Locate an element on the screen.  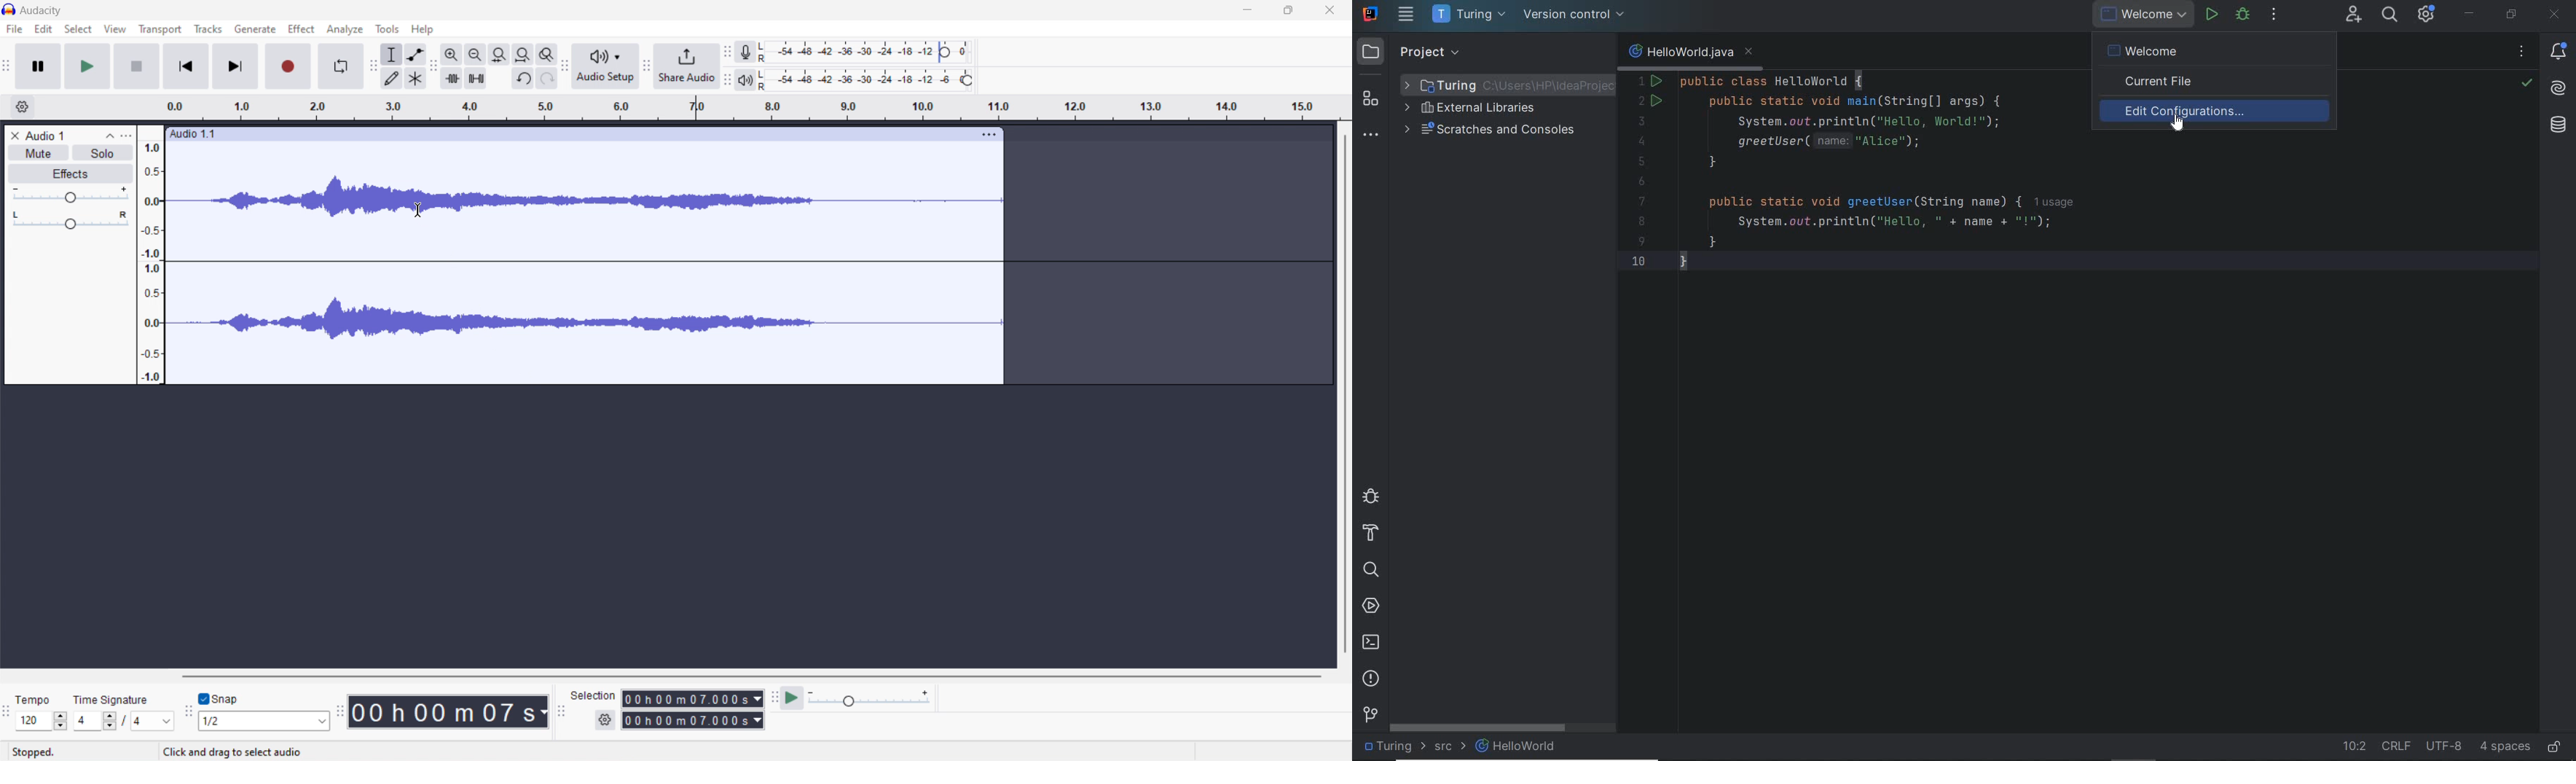
effects is located at coordinates (70, 174).